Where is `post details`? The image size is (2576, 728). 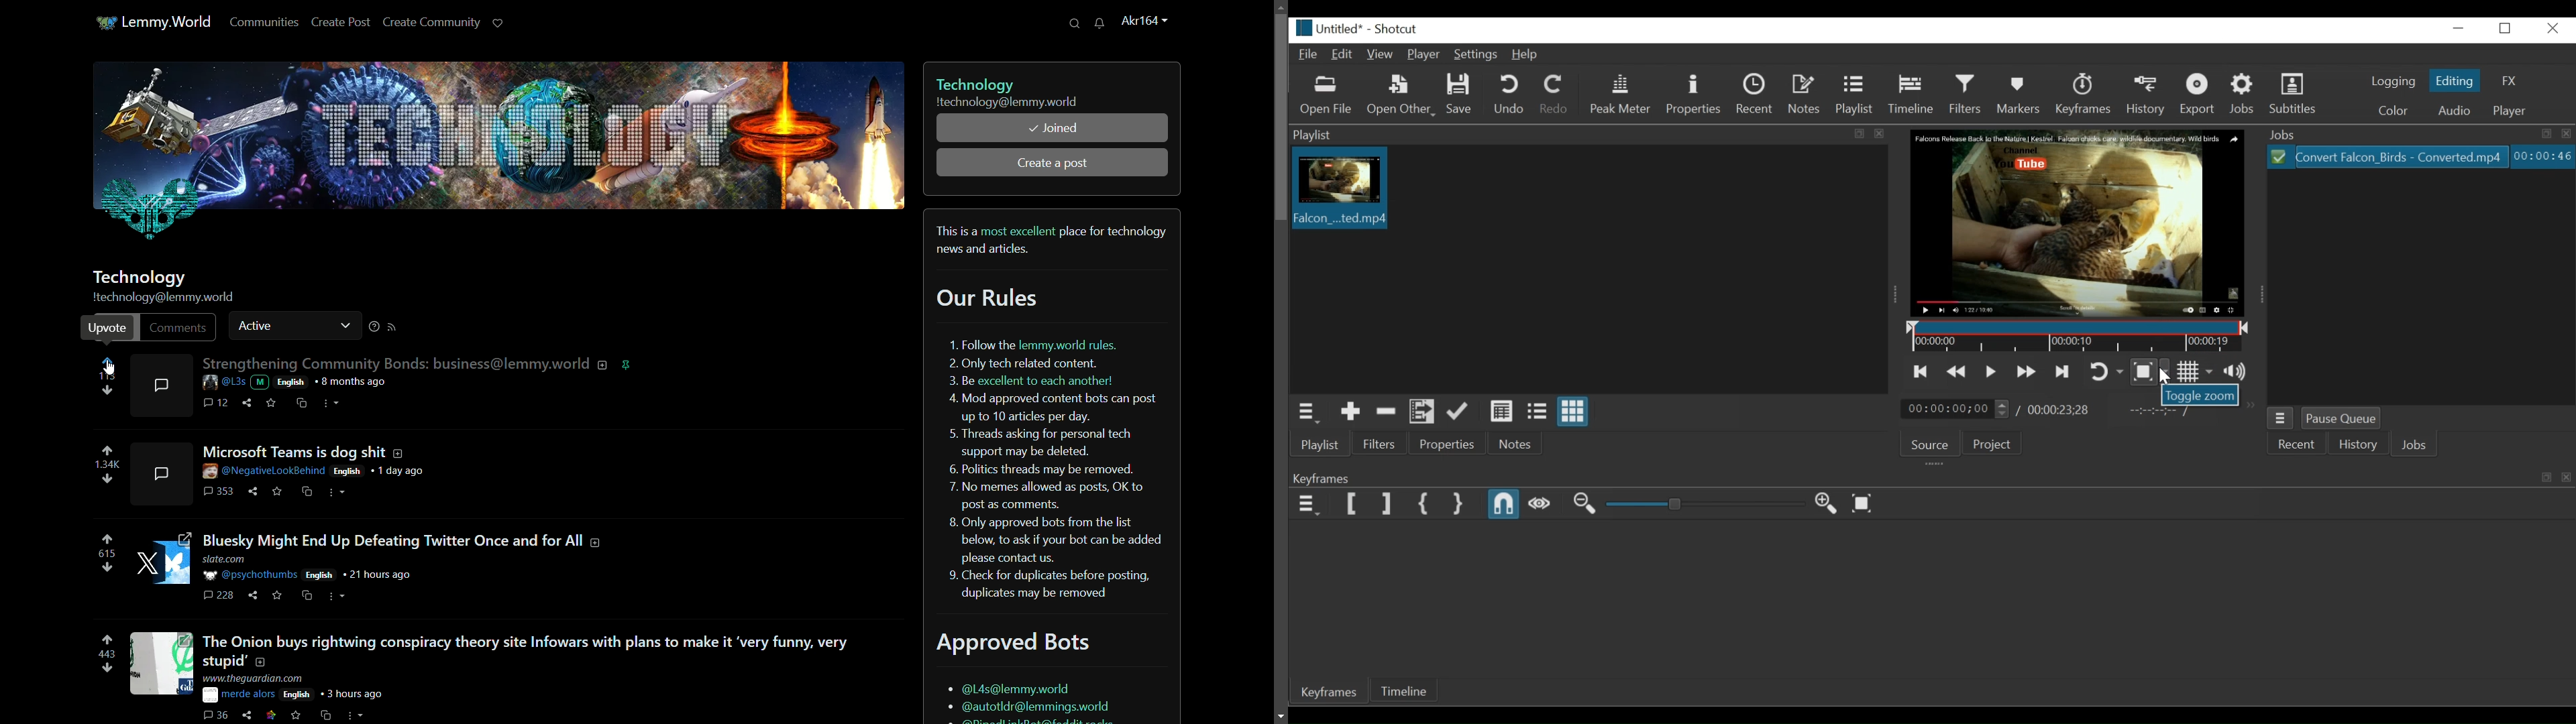
post details is located at coordinates (307, 381).